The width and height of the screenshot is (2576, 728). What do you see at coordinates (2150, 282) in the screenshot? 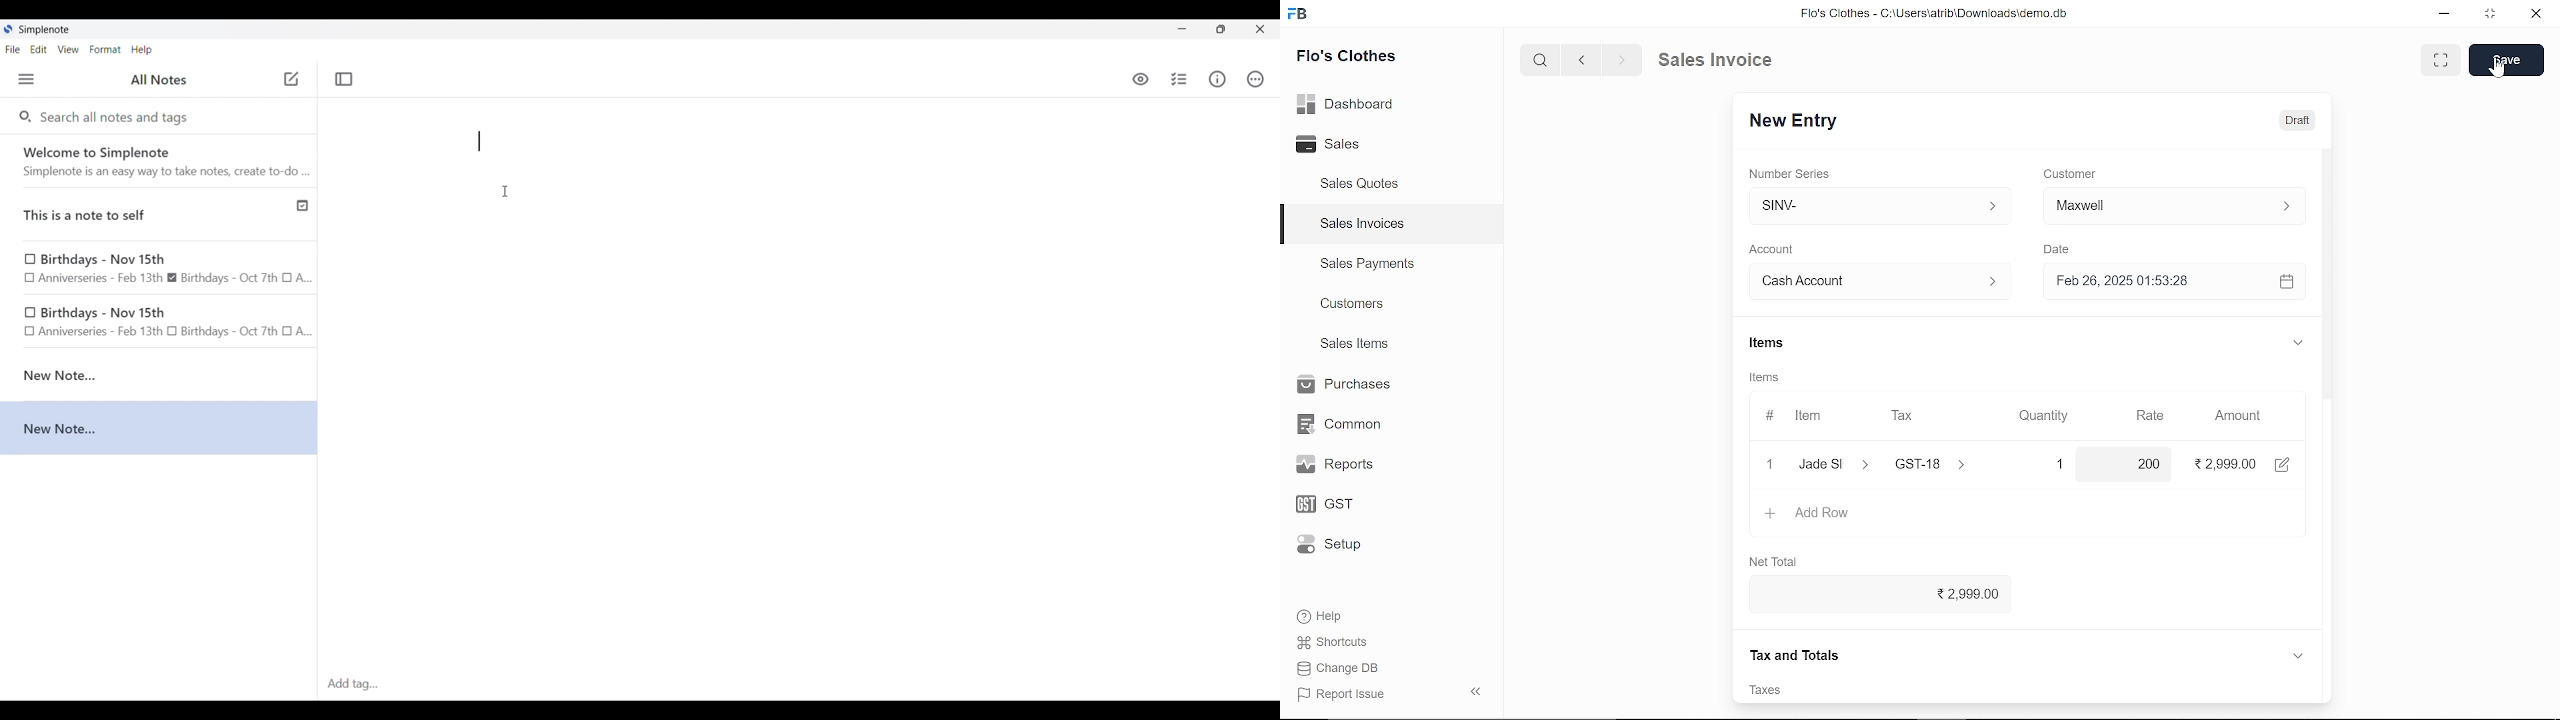
I see `Feb 26, 2025 01:53:28` at bounding box center [2150, 282].